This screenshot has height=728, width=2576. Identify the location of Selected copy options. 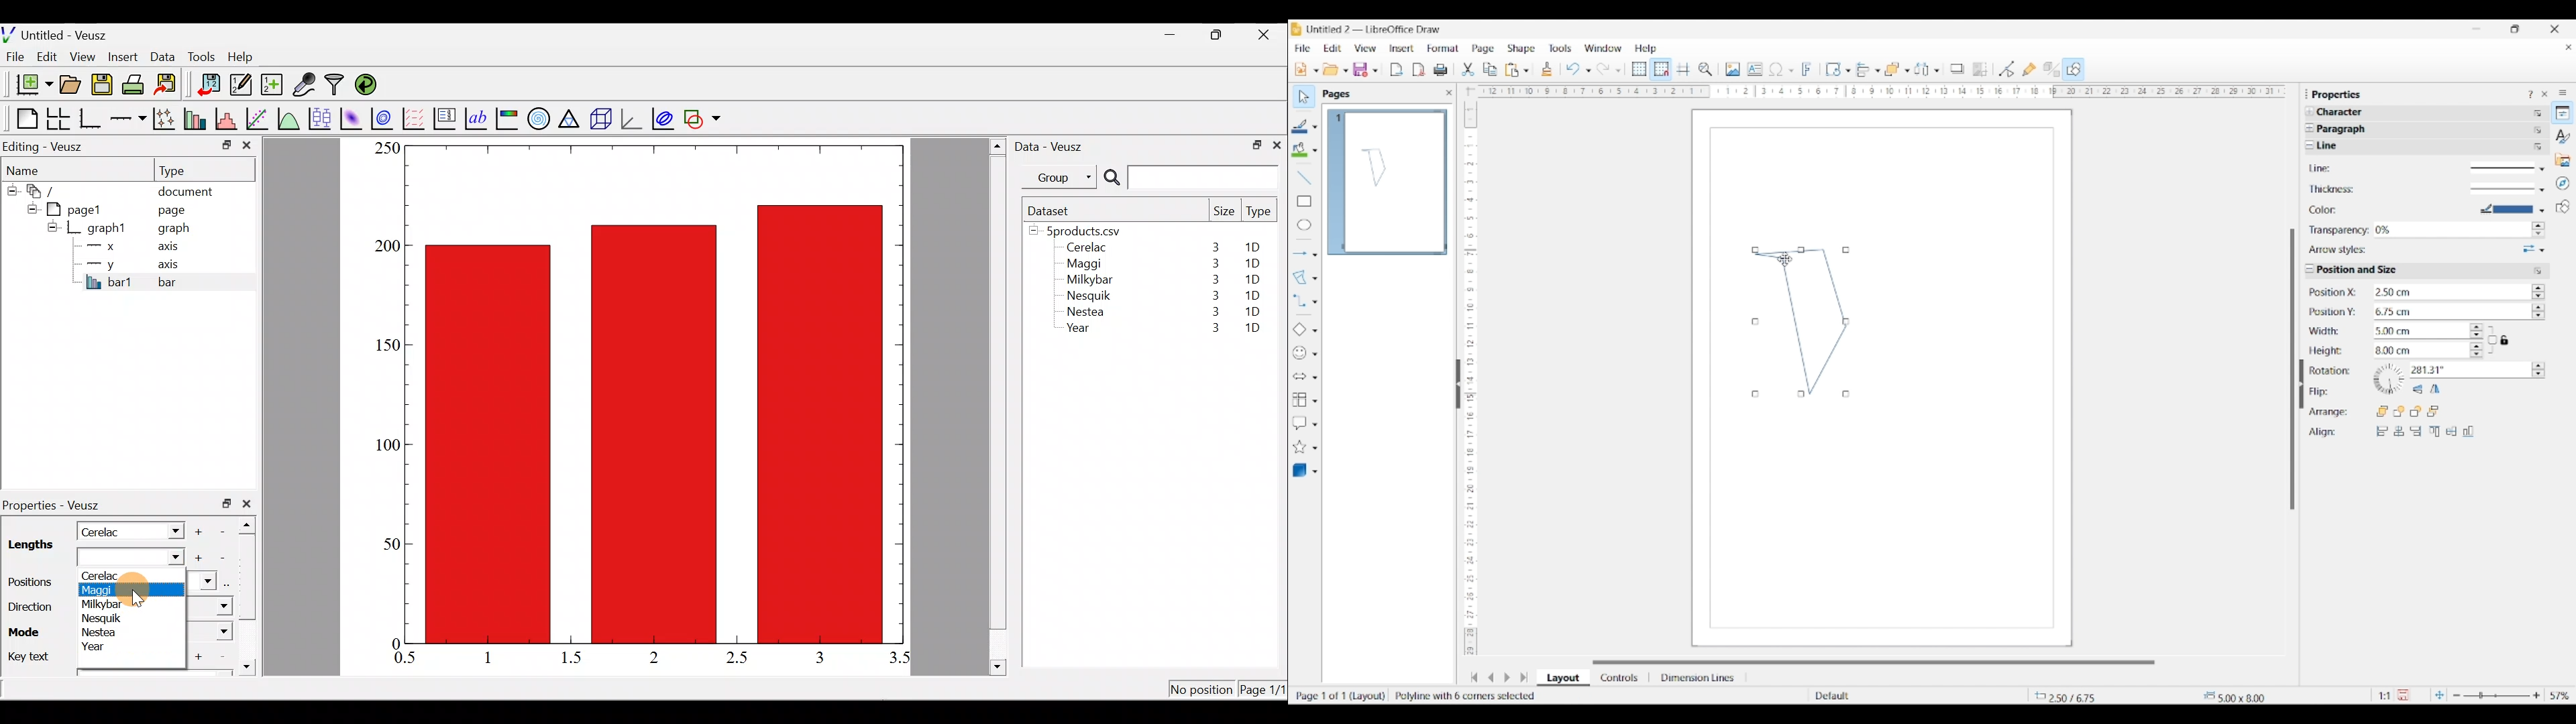
(1490, 70).